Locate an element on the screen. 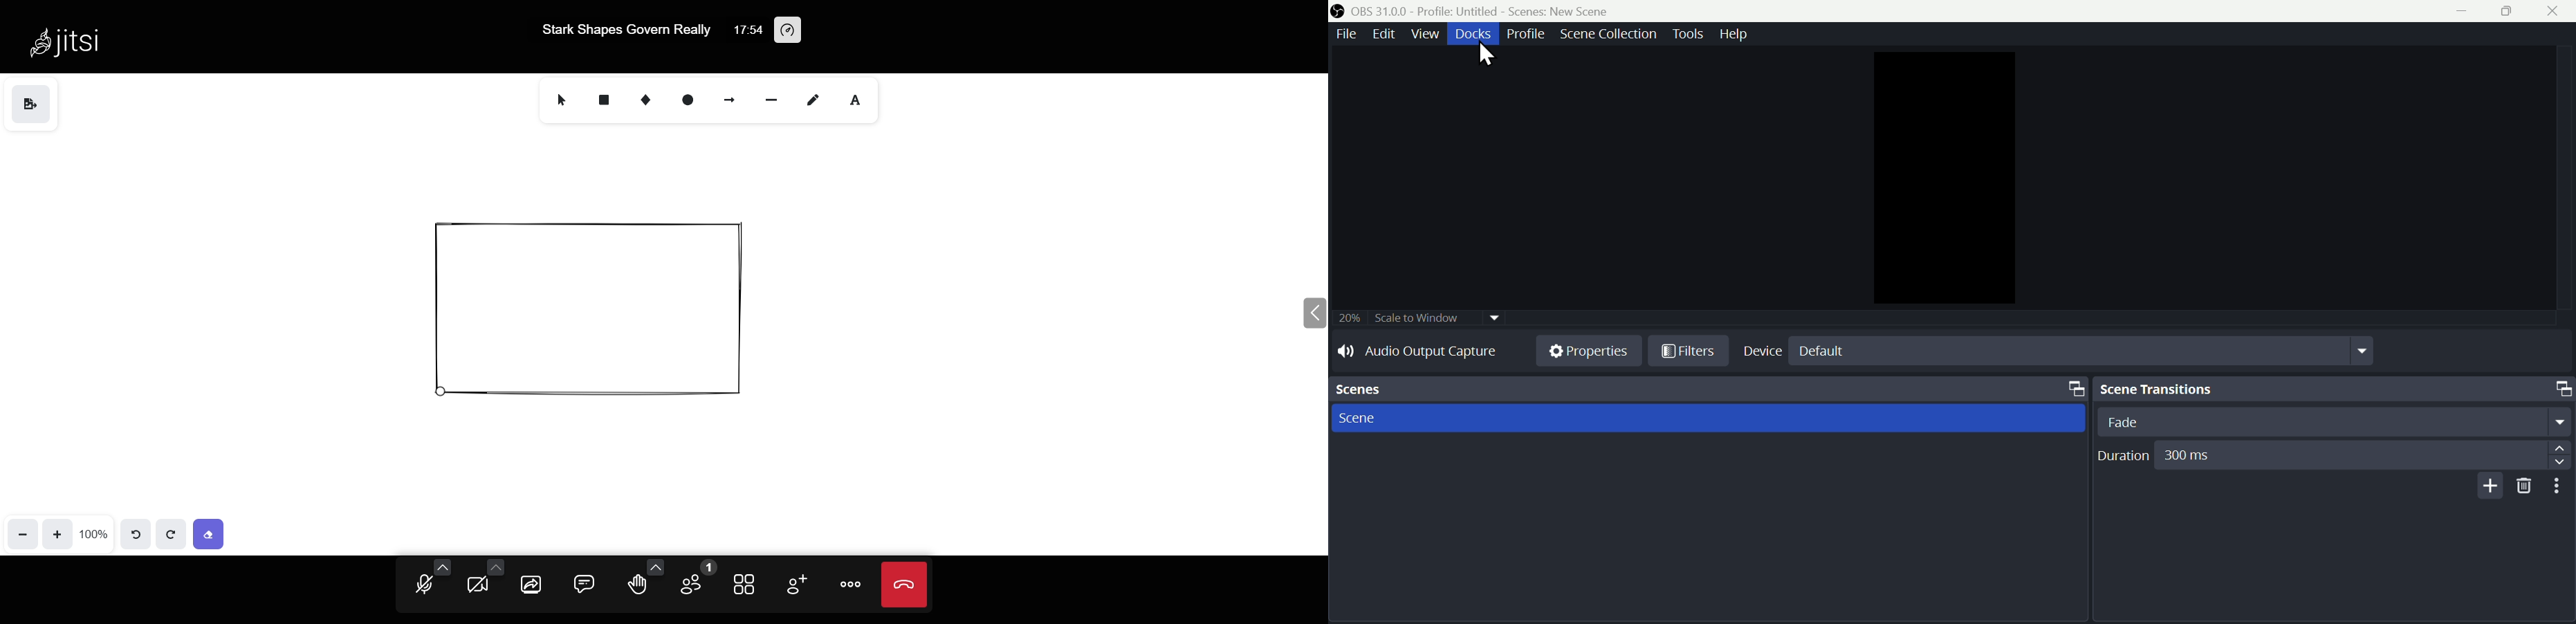 The width and height of the screenshot is (2576, 644). more audio option is located at coordinates (443, 567).